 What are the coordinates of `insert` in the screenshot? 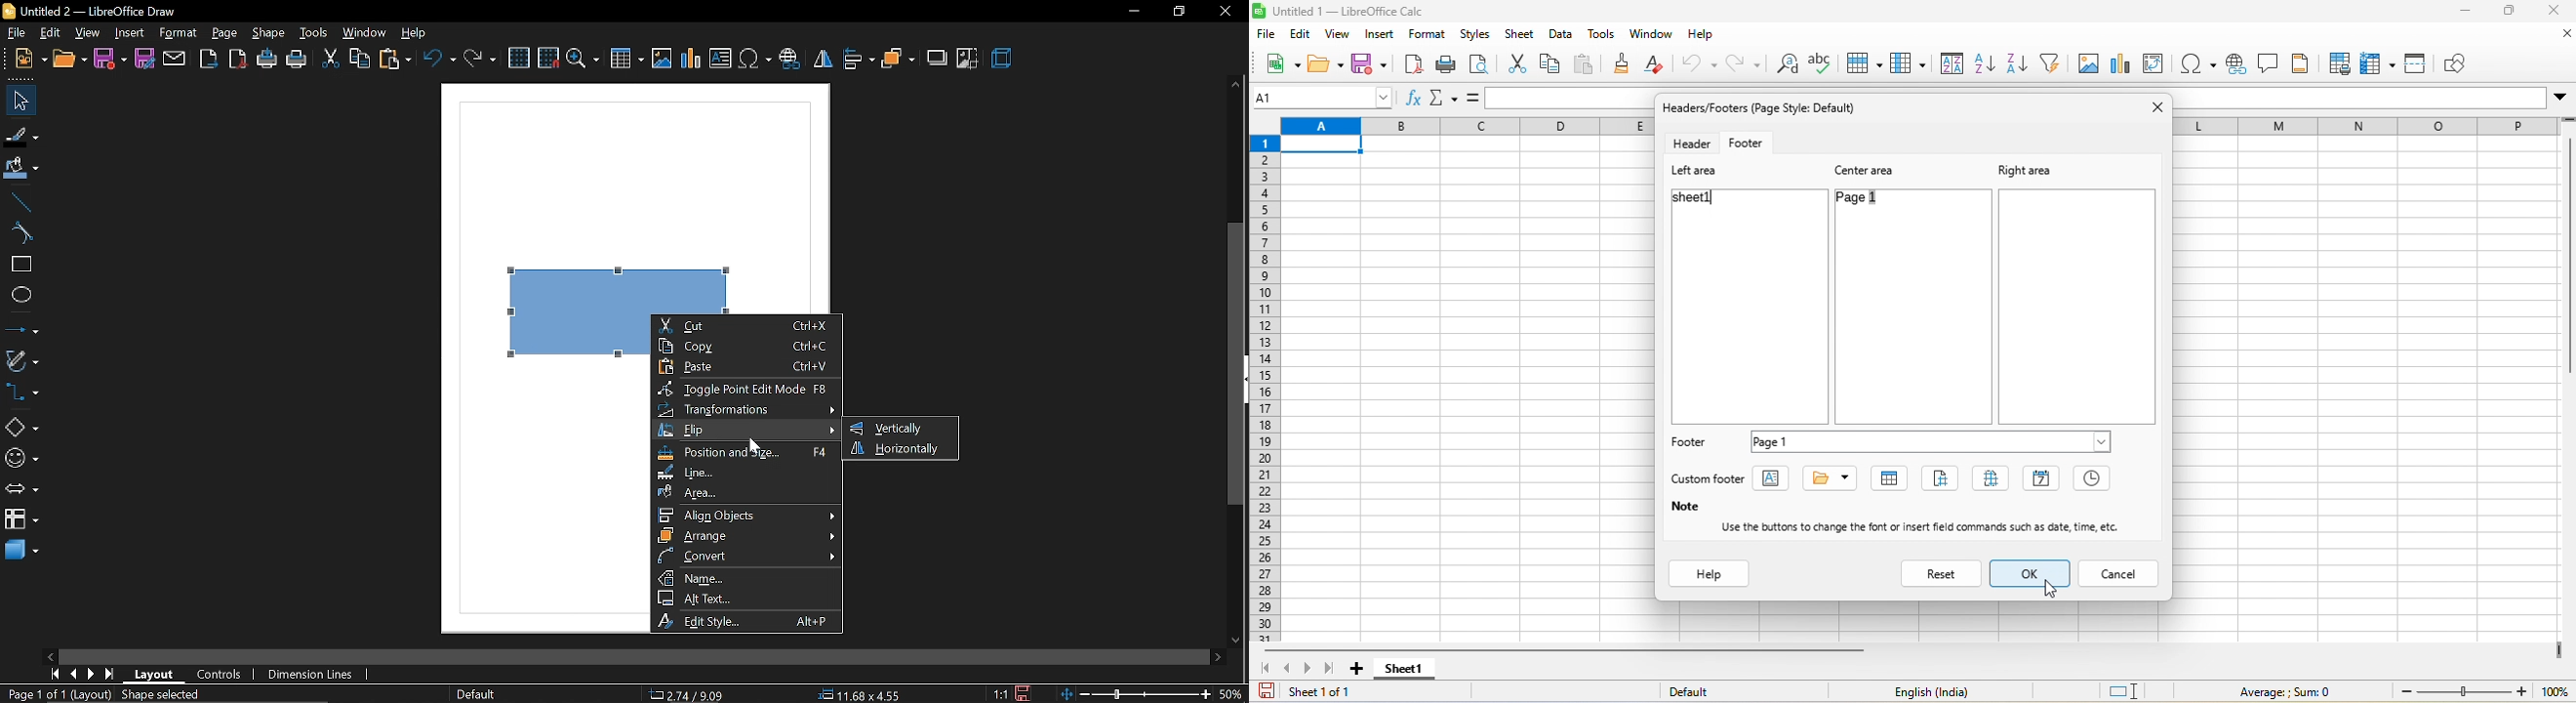 It's located at (129, 33).